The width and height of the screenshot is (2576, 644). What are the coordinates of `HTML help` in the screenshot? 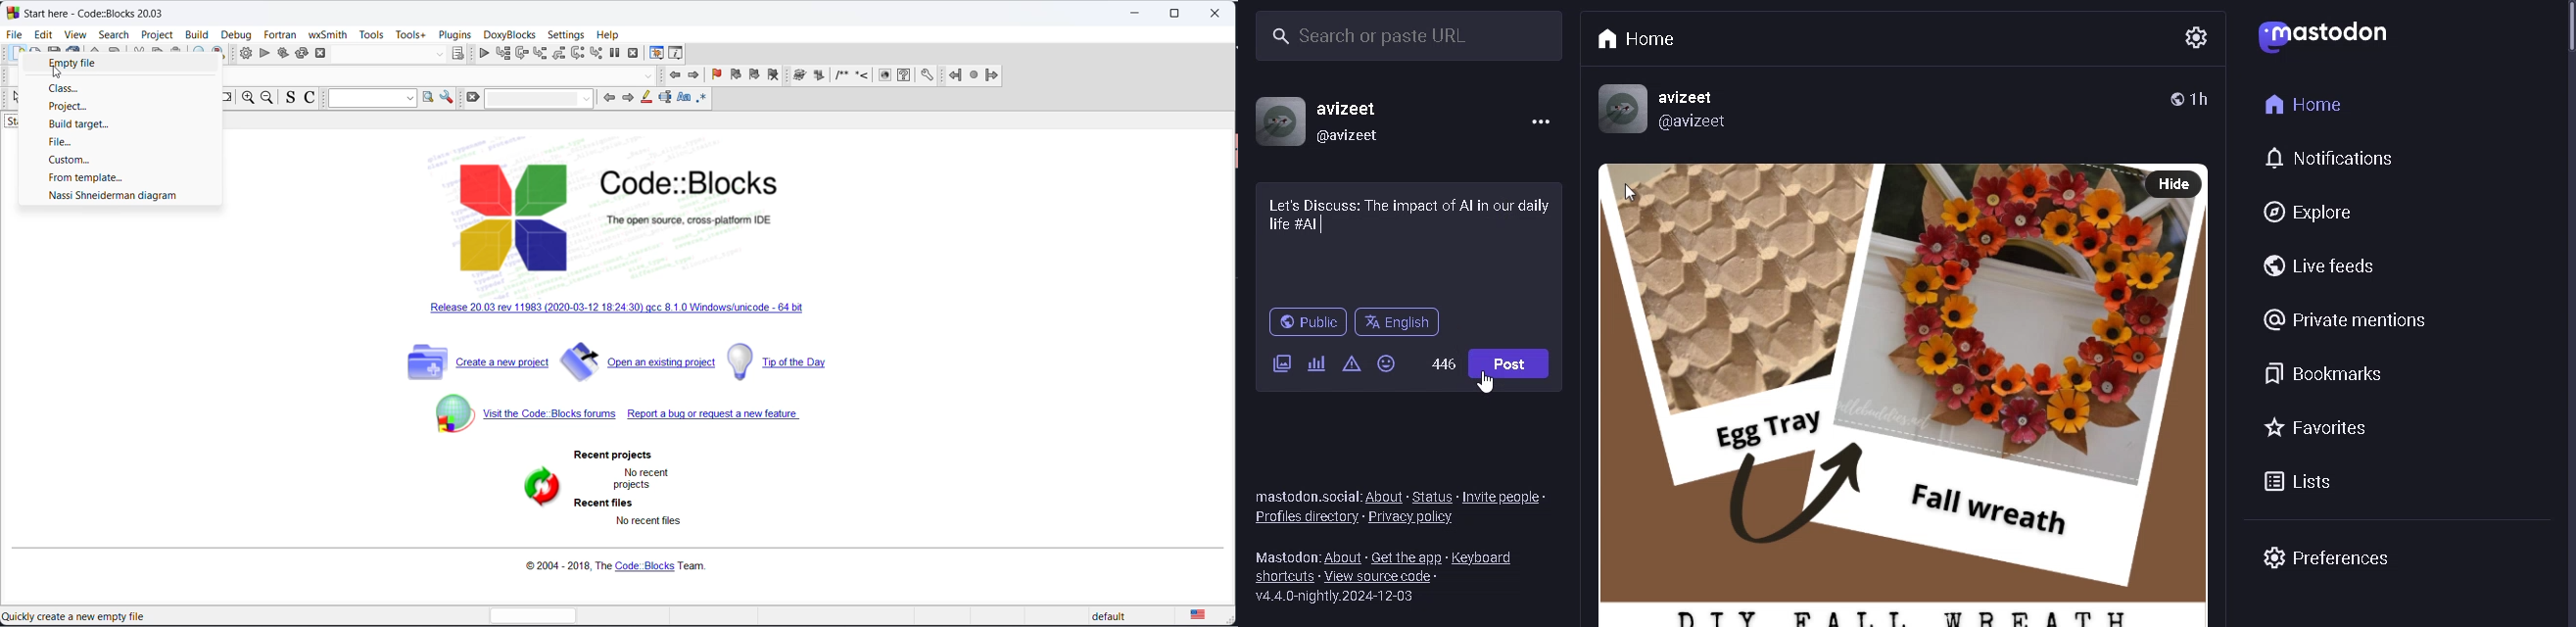 It's located at (905, 77).